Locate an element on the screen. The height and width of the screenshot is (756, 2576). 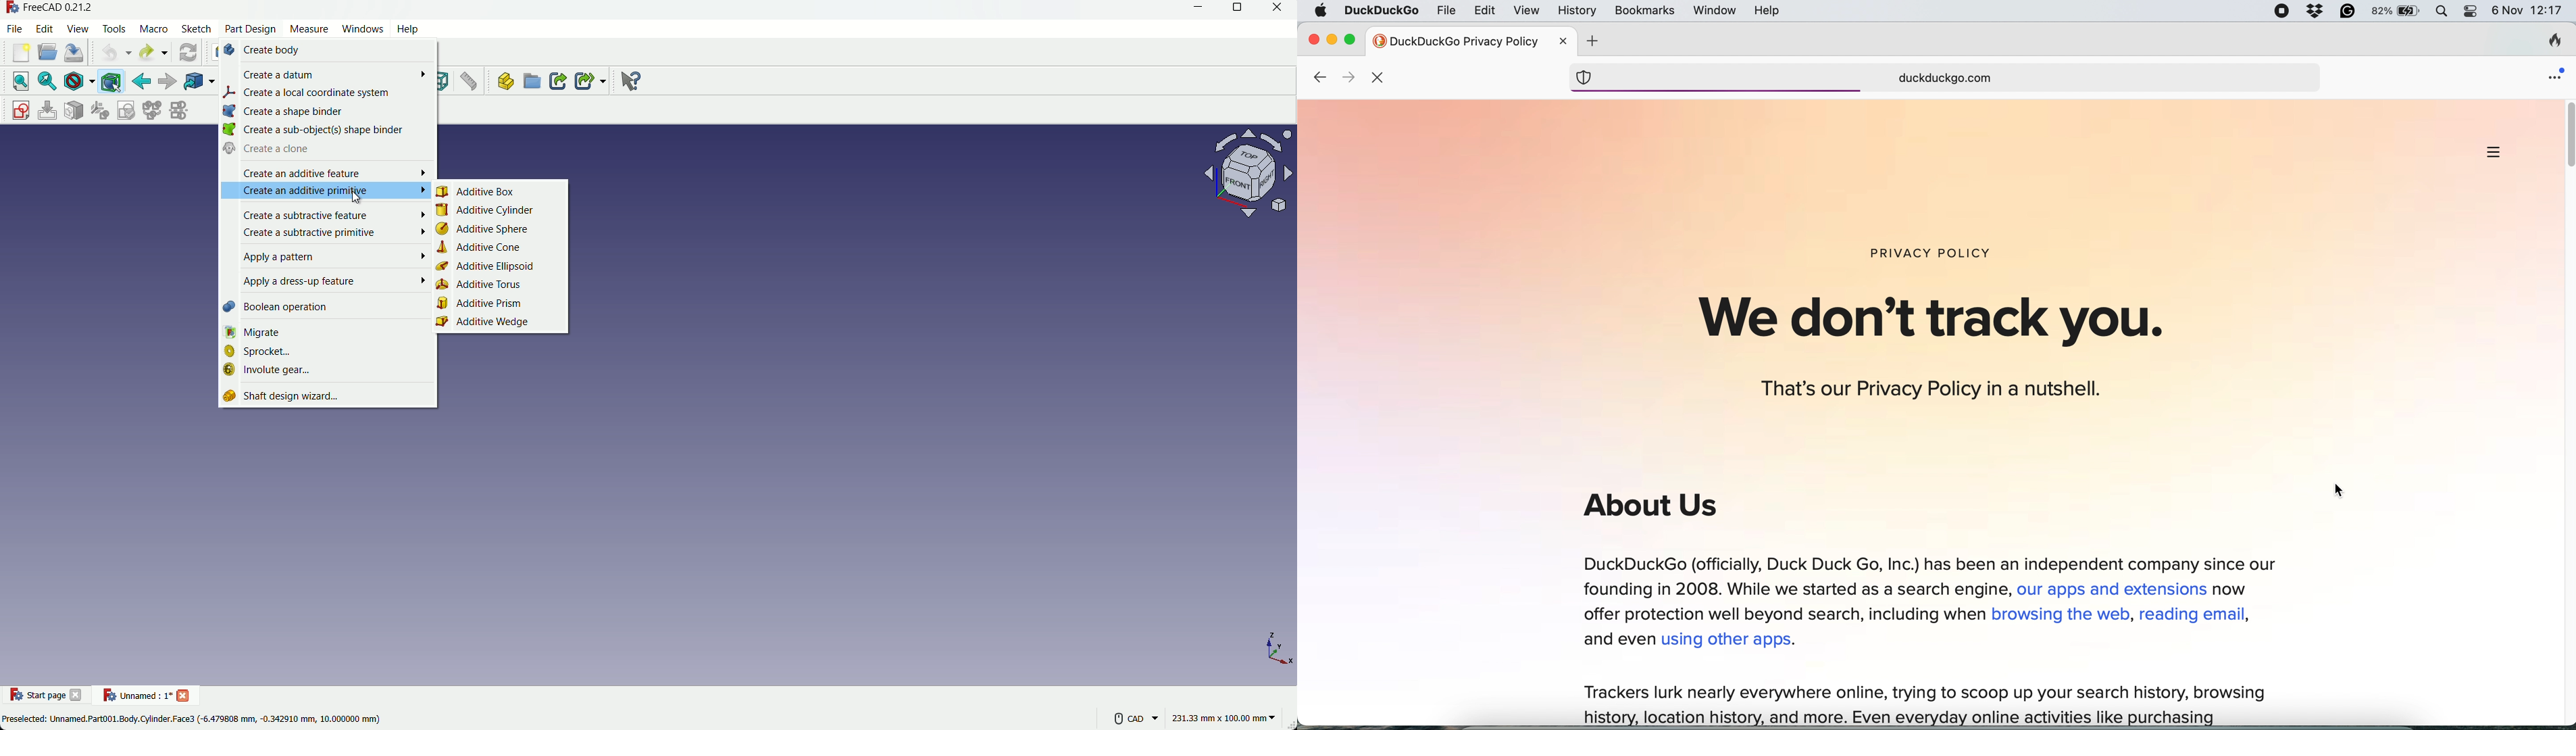
boolean operation is located at coordinates (328, 310).